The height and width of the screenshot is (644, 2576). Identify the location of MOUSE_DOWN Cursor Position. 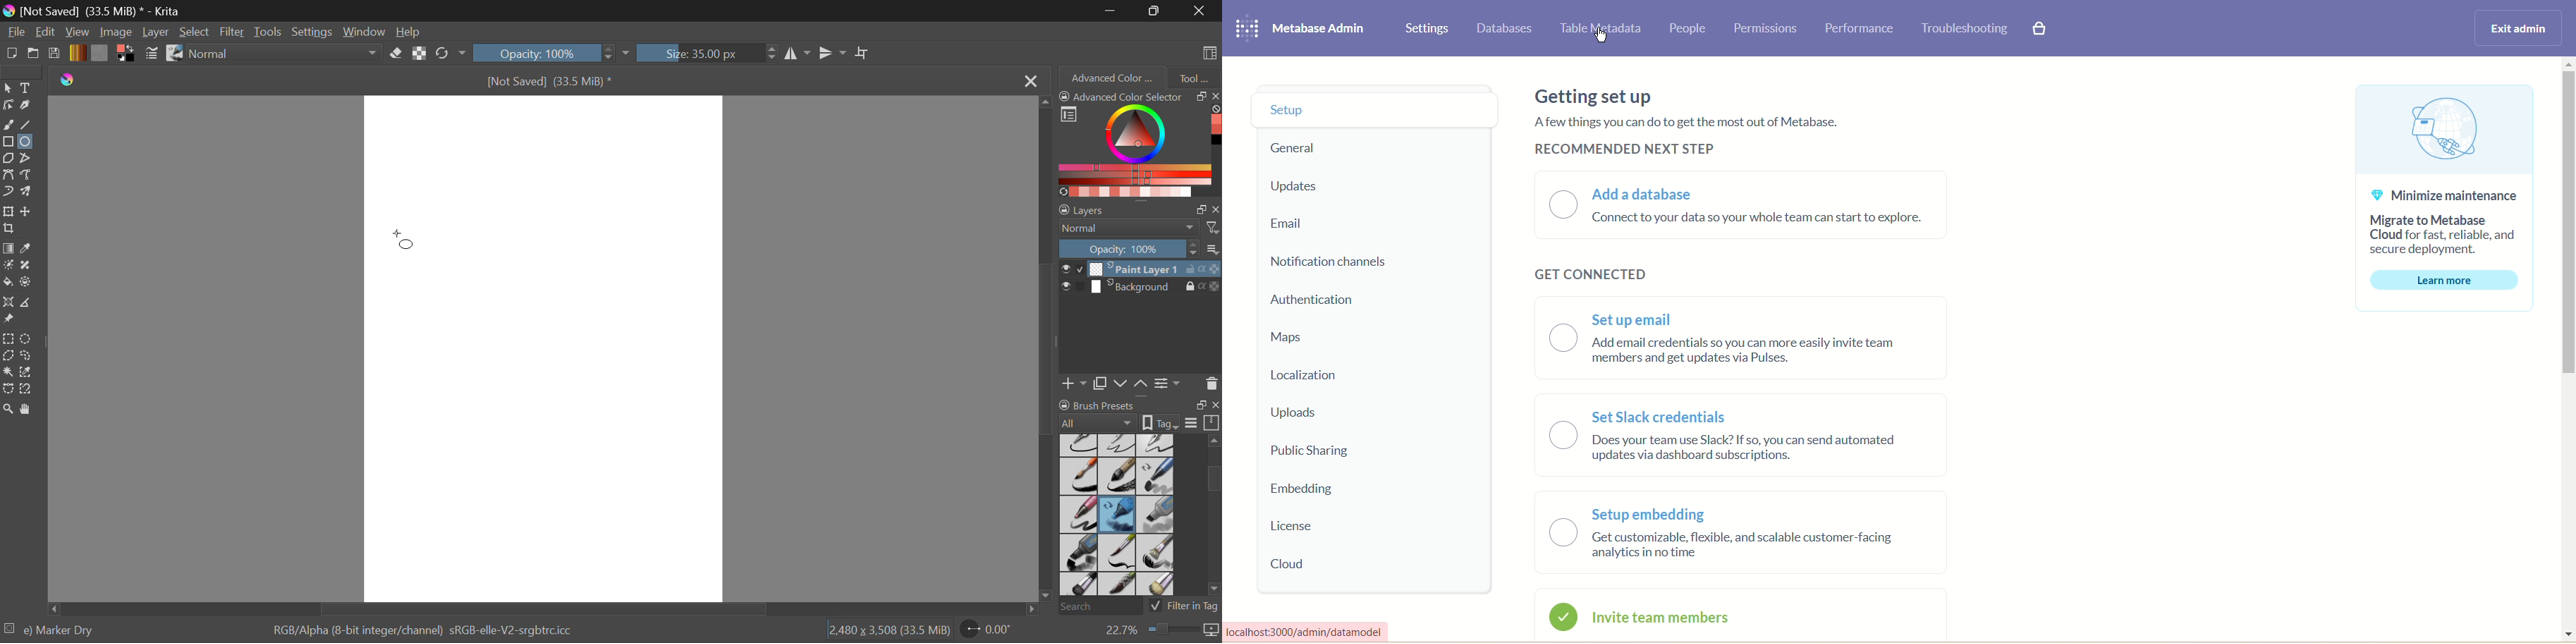
(408, 243).